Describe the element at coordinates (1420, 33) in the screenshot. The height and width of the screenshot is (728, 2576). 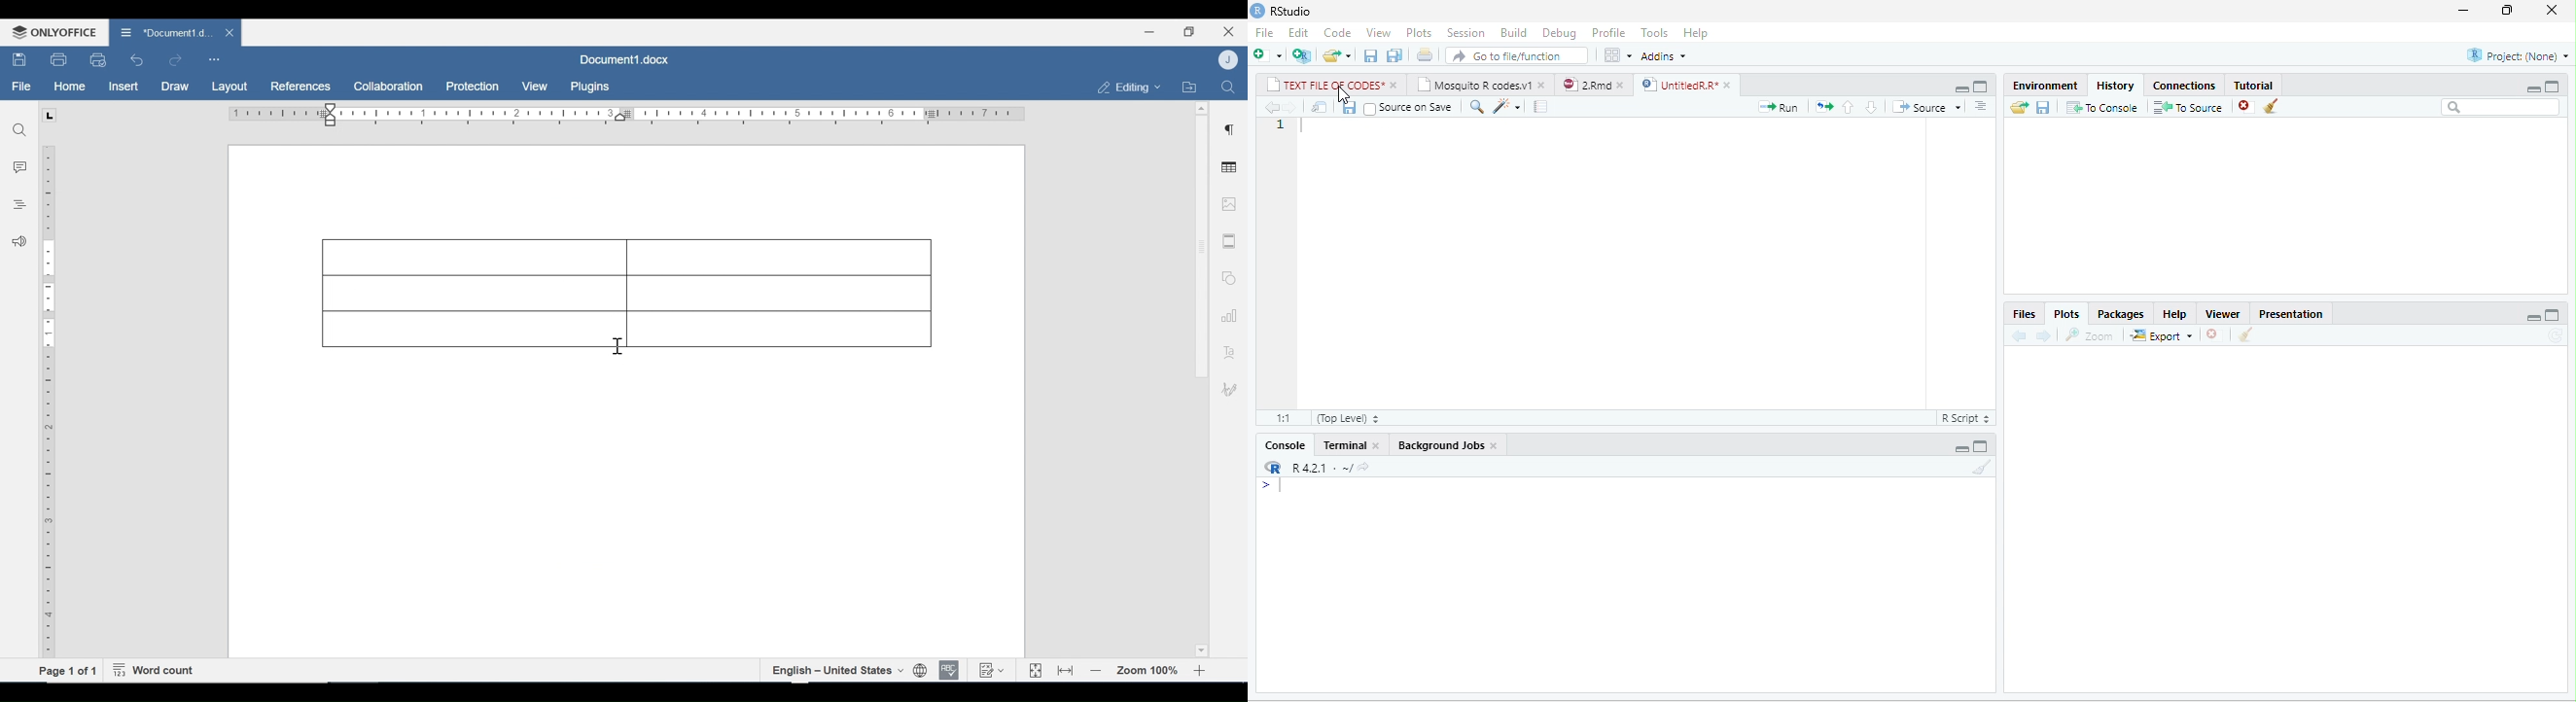
I see `Plots` at that location.